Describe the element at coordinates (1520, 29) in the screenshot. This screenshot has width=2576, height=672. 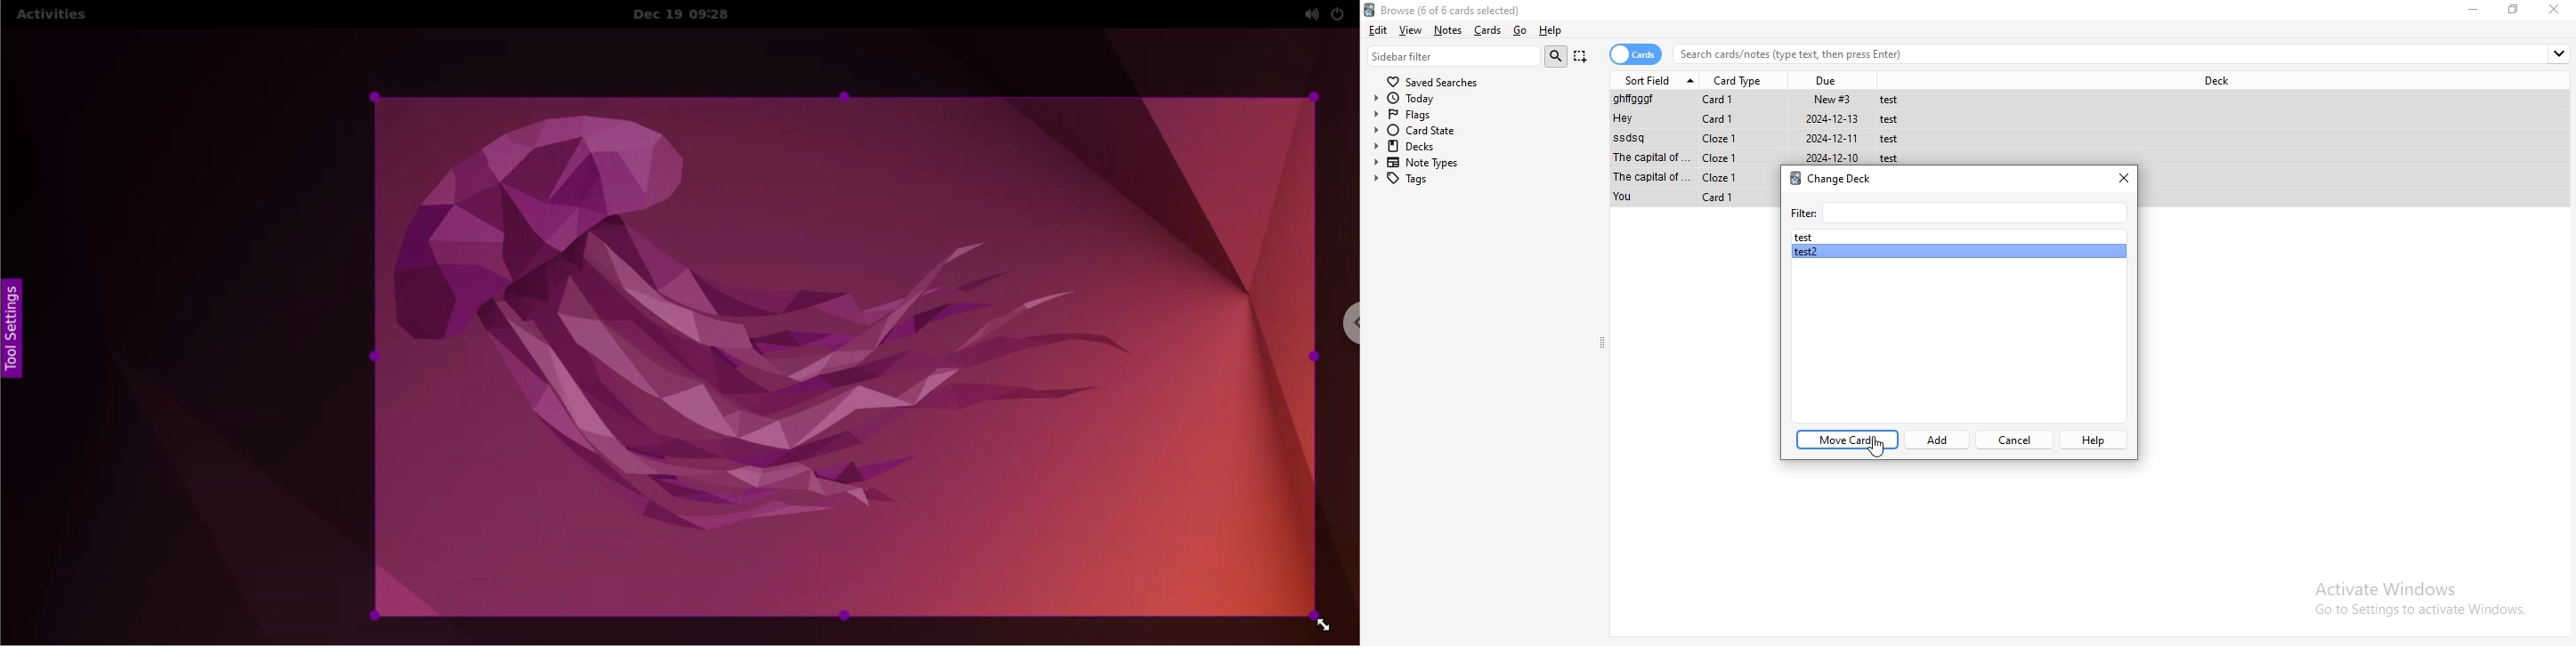
I see `go` at that location.